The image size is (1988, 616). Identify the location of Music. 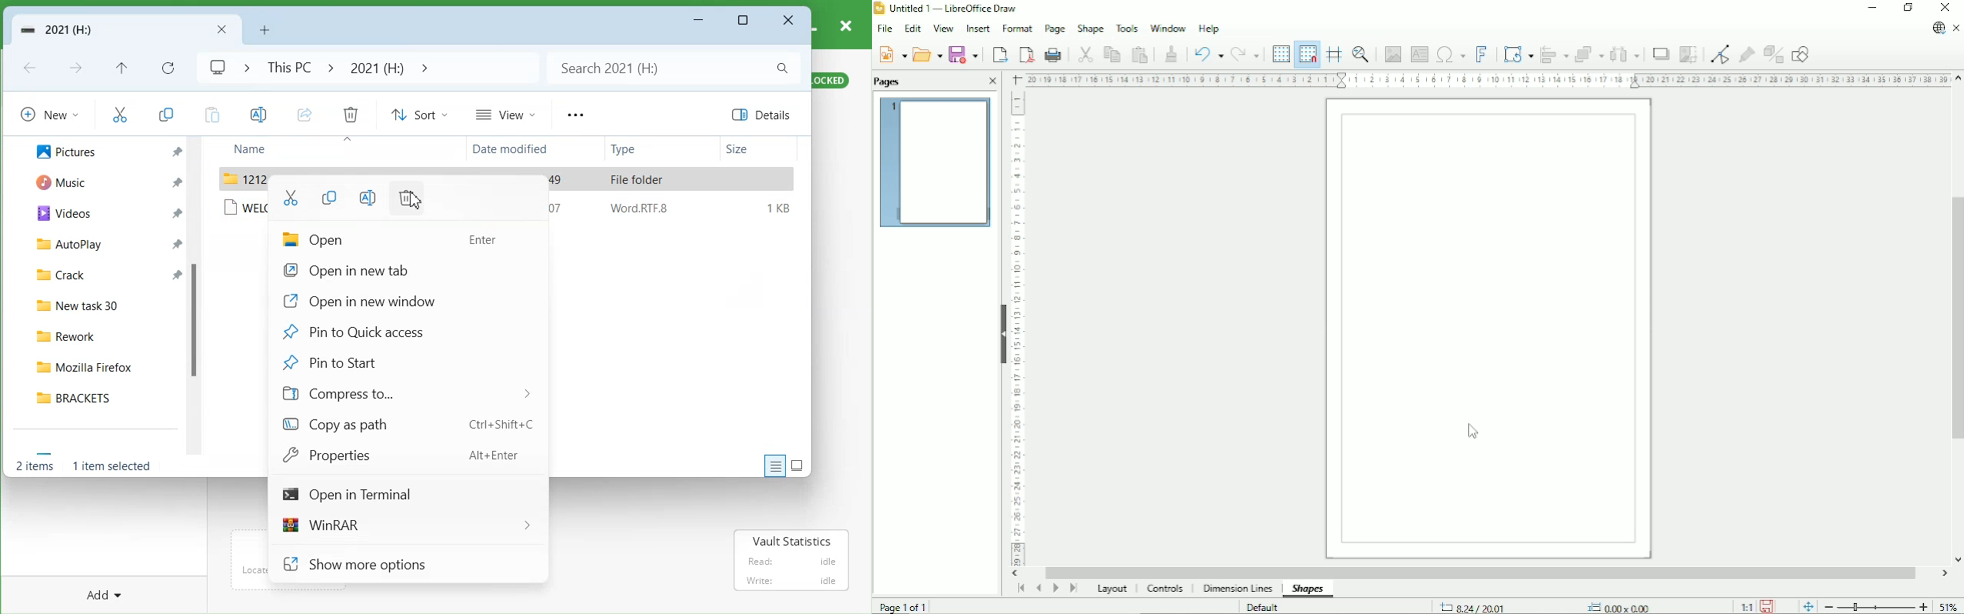
(59, 183).